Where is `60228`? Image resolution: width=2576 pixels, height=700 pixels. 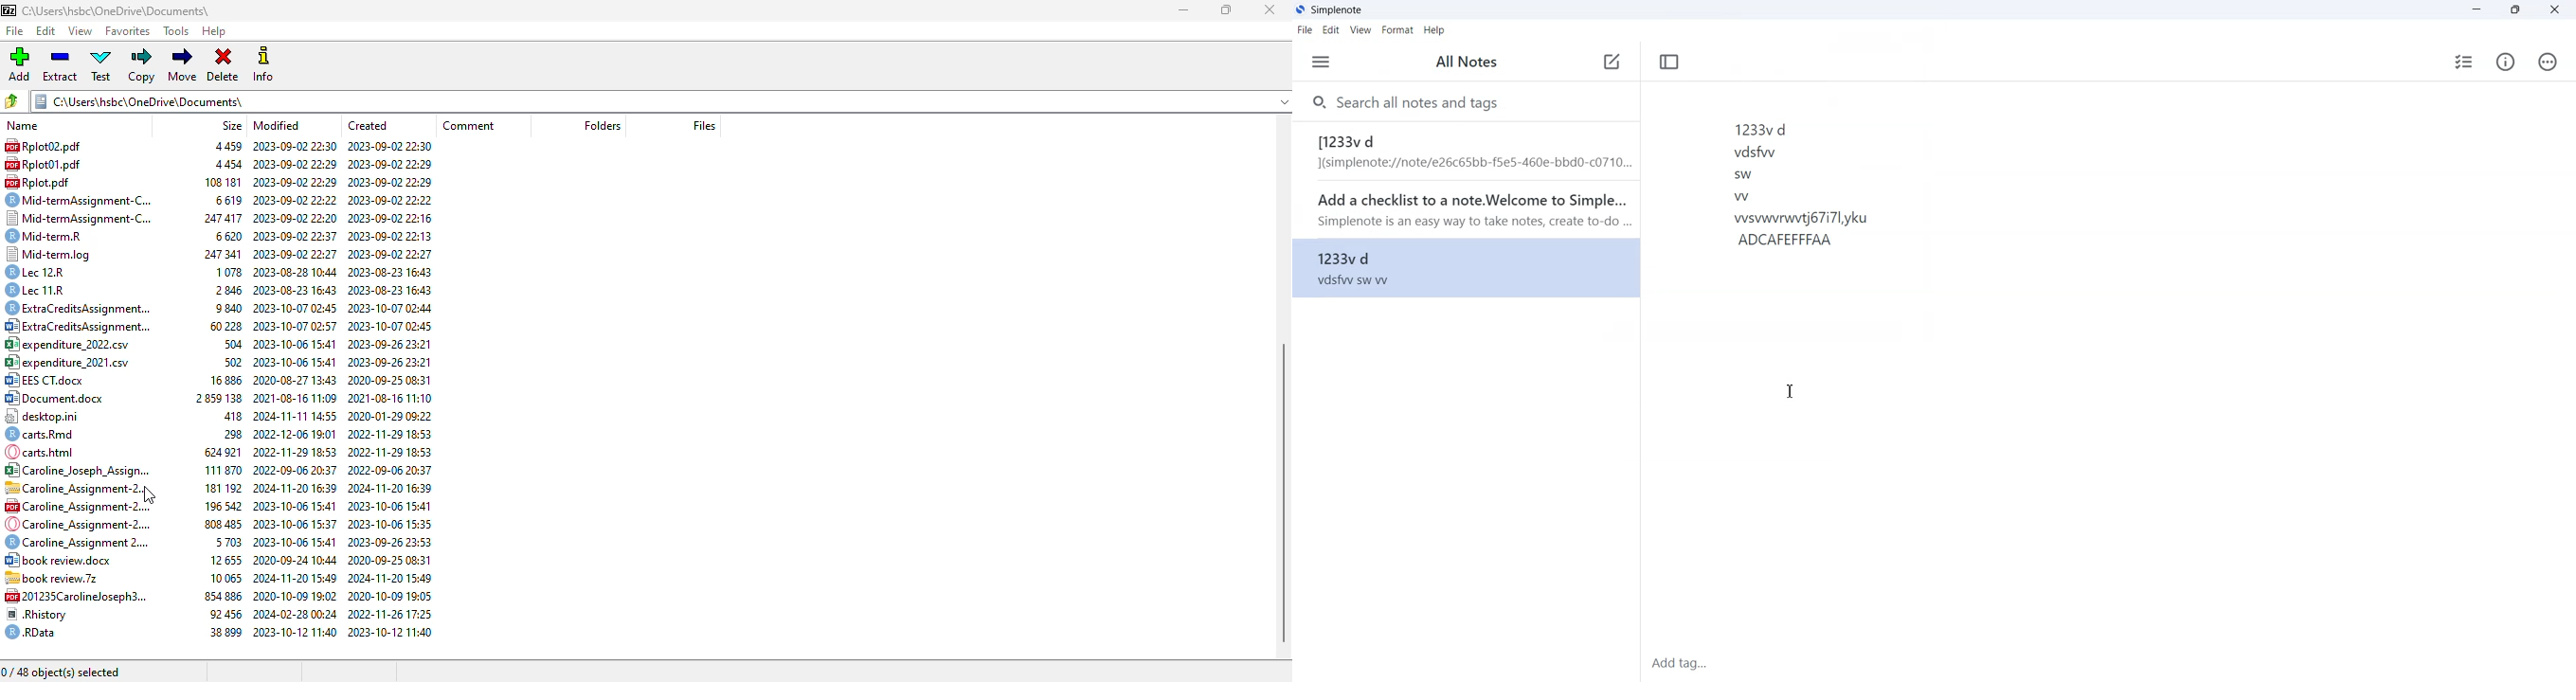
60228 is located at coordinates (224, 327).